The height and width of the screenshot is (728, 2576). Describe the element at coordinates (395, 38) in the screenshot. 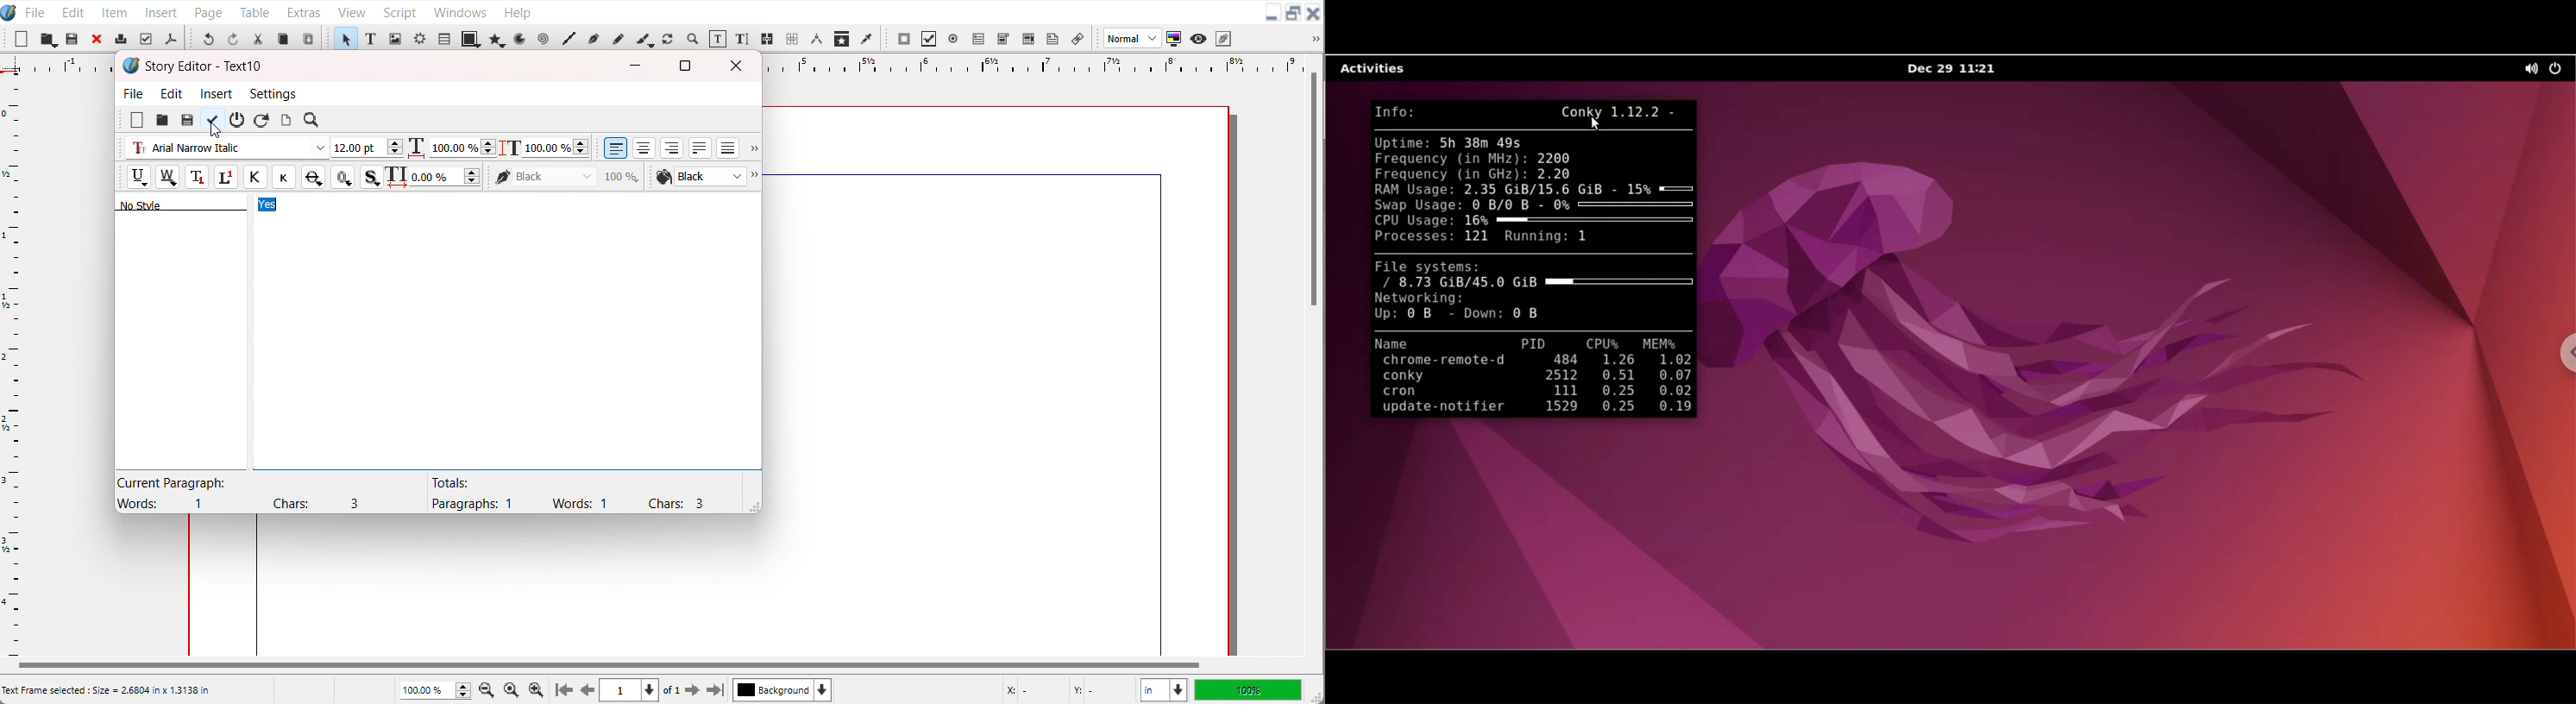

I see `Image Frame` at that location.